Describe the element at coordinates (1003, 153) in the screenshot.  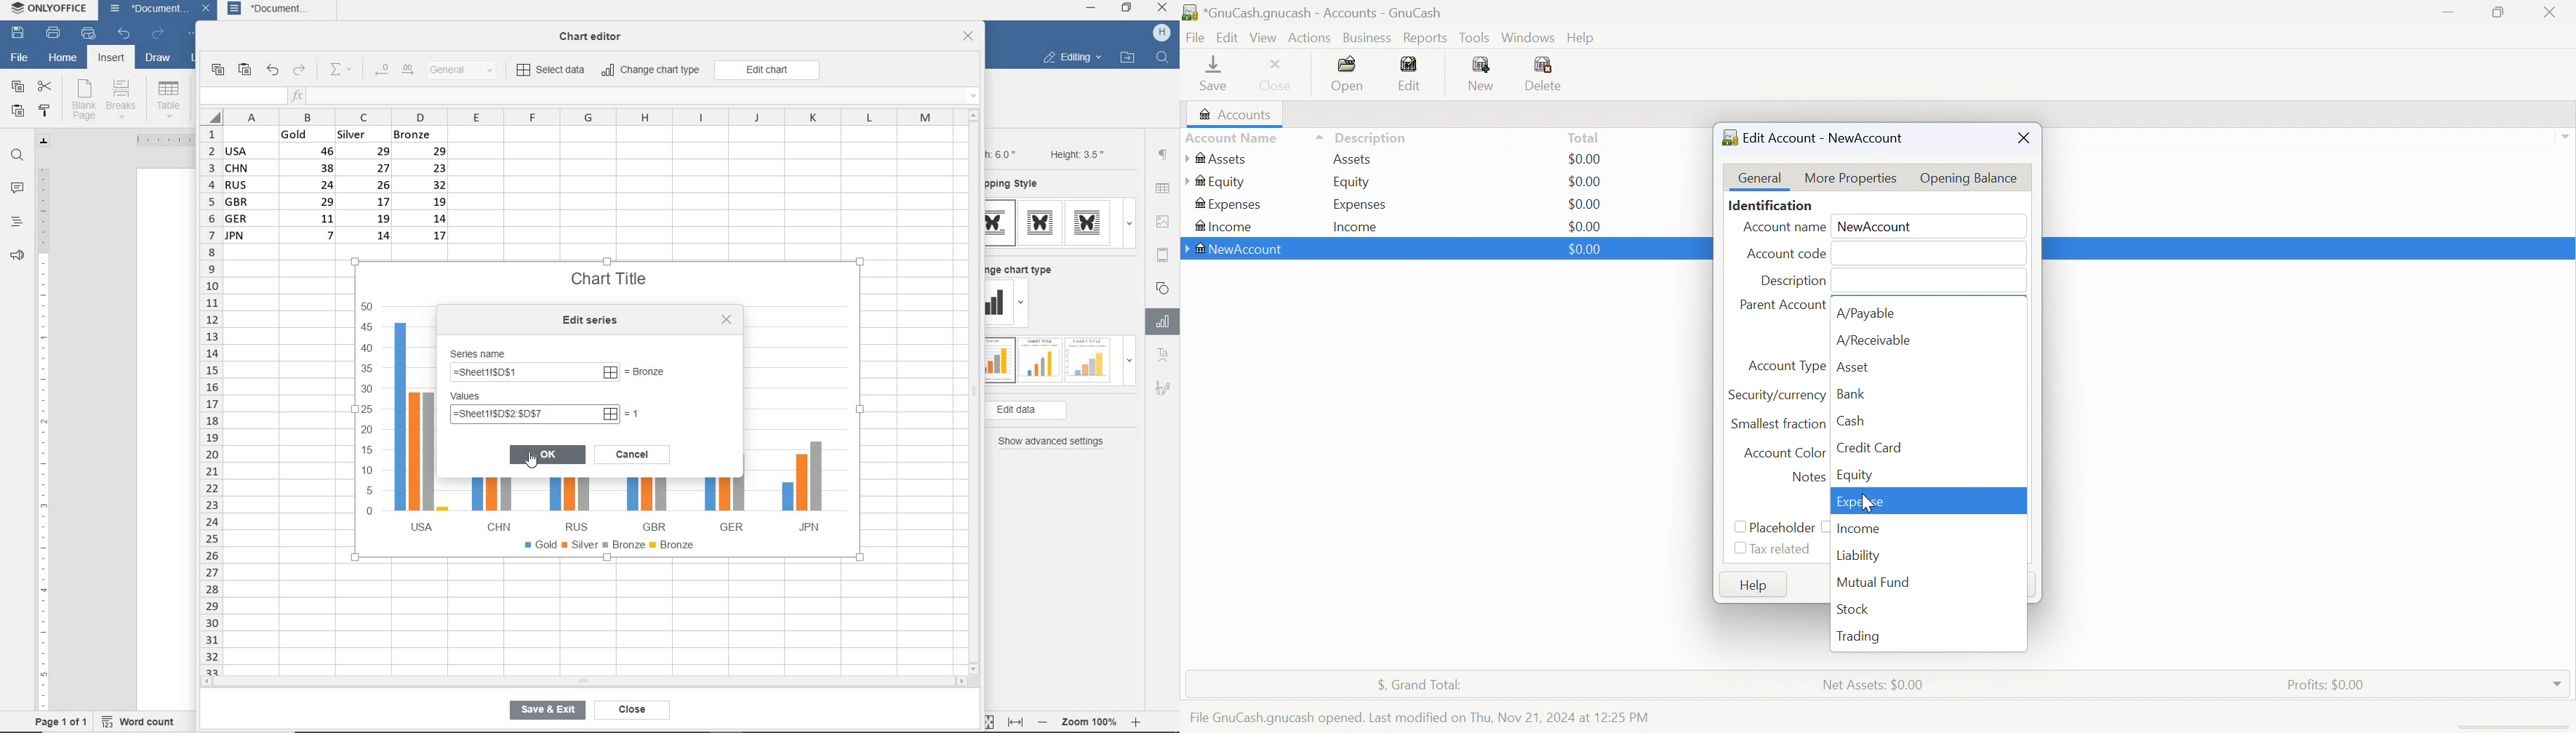
I see `Width: 6.0"` at that location.